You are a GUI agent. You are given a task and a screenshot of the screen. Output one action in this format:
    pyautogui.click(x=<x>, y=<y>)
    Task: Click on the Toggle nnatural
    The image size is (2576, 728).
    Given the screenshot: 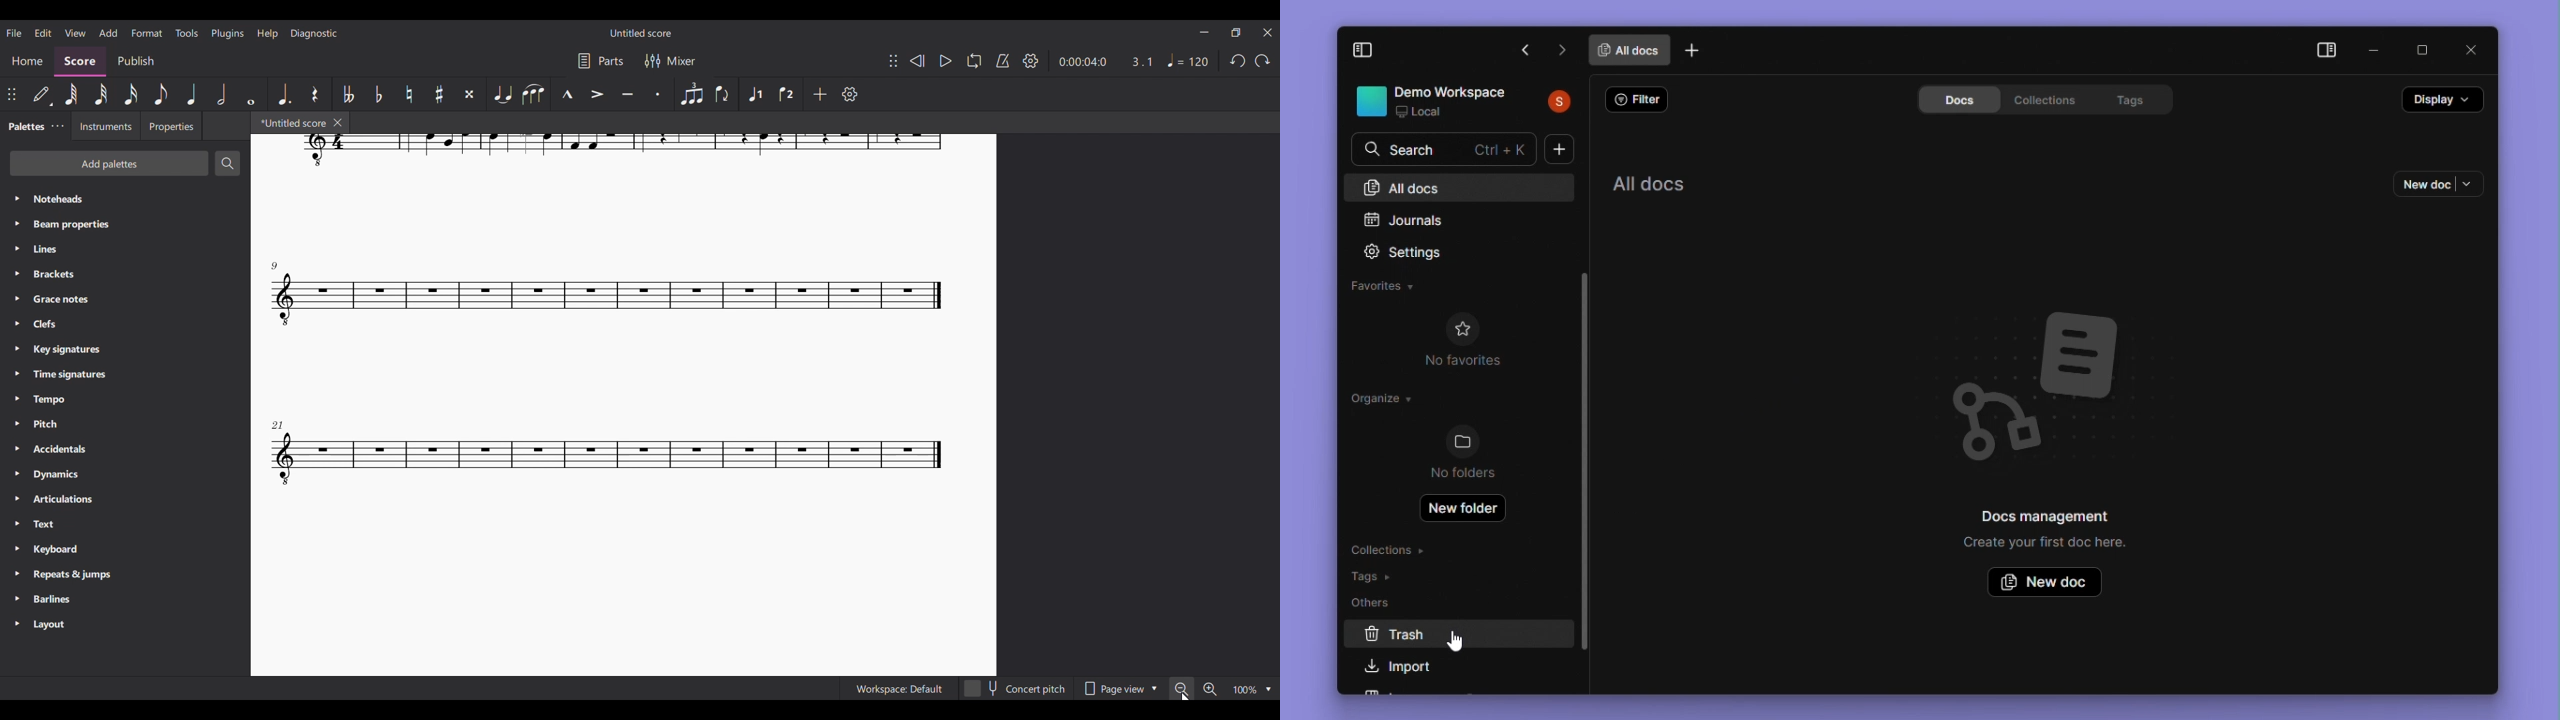 What is the action you would take?
    pyautogui.click(x=409, y=94)
    